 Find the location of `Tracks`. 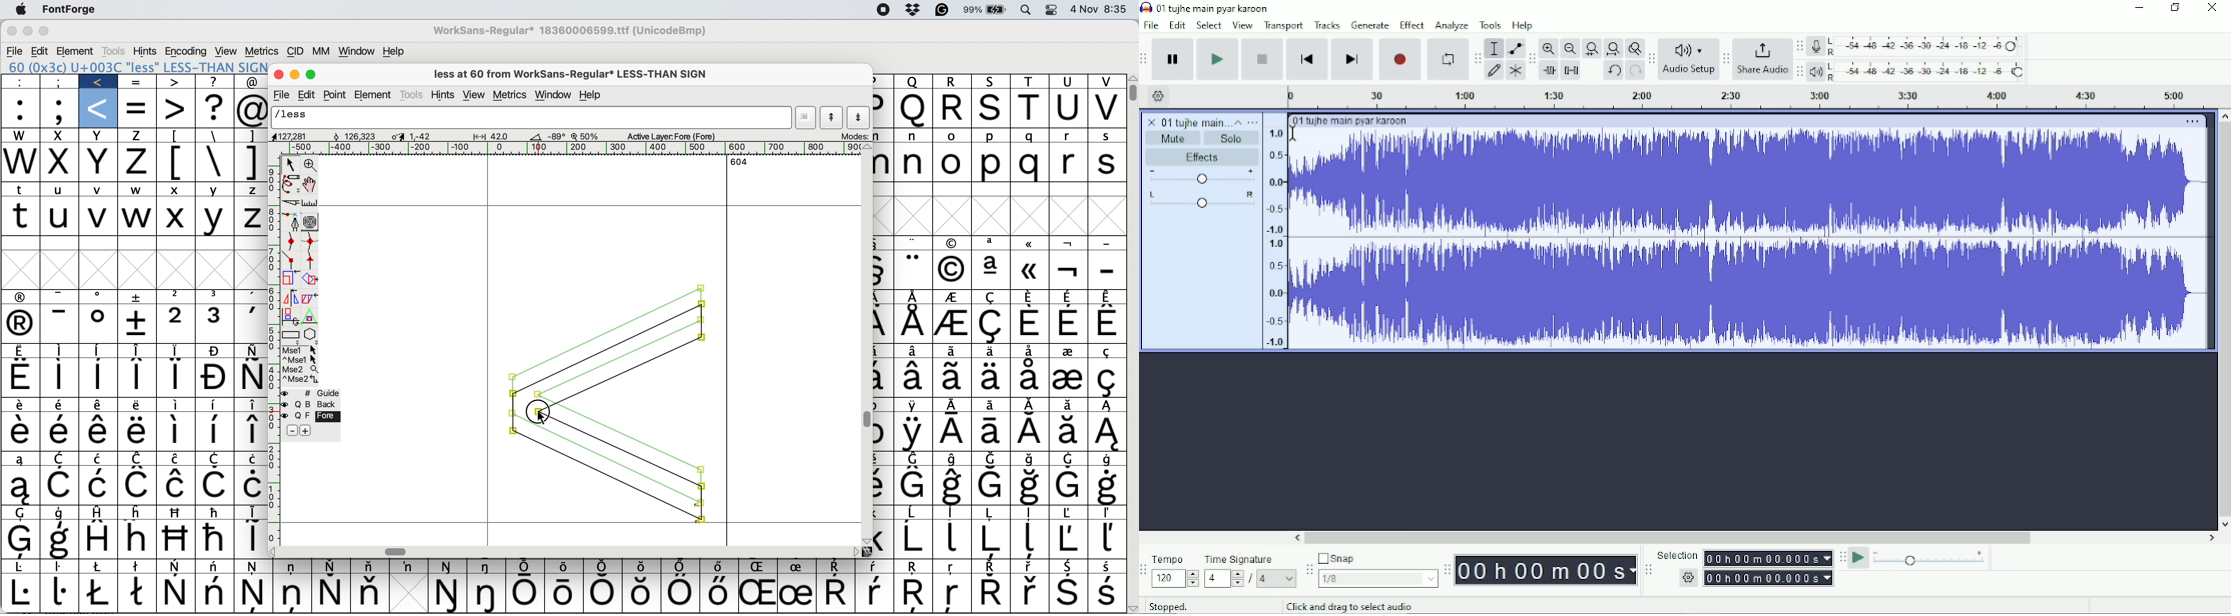

Tracks is located at coordinates (1327, 25).